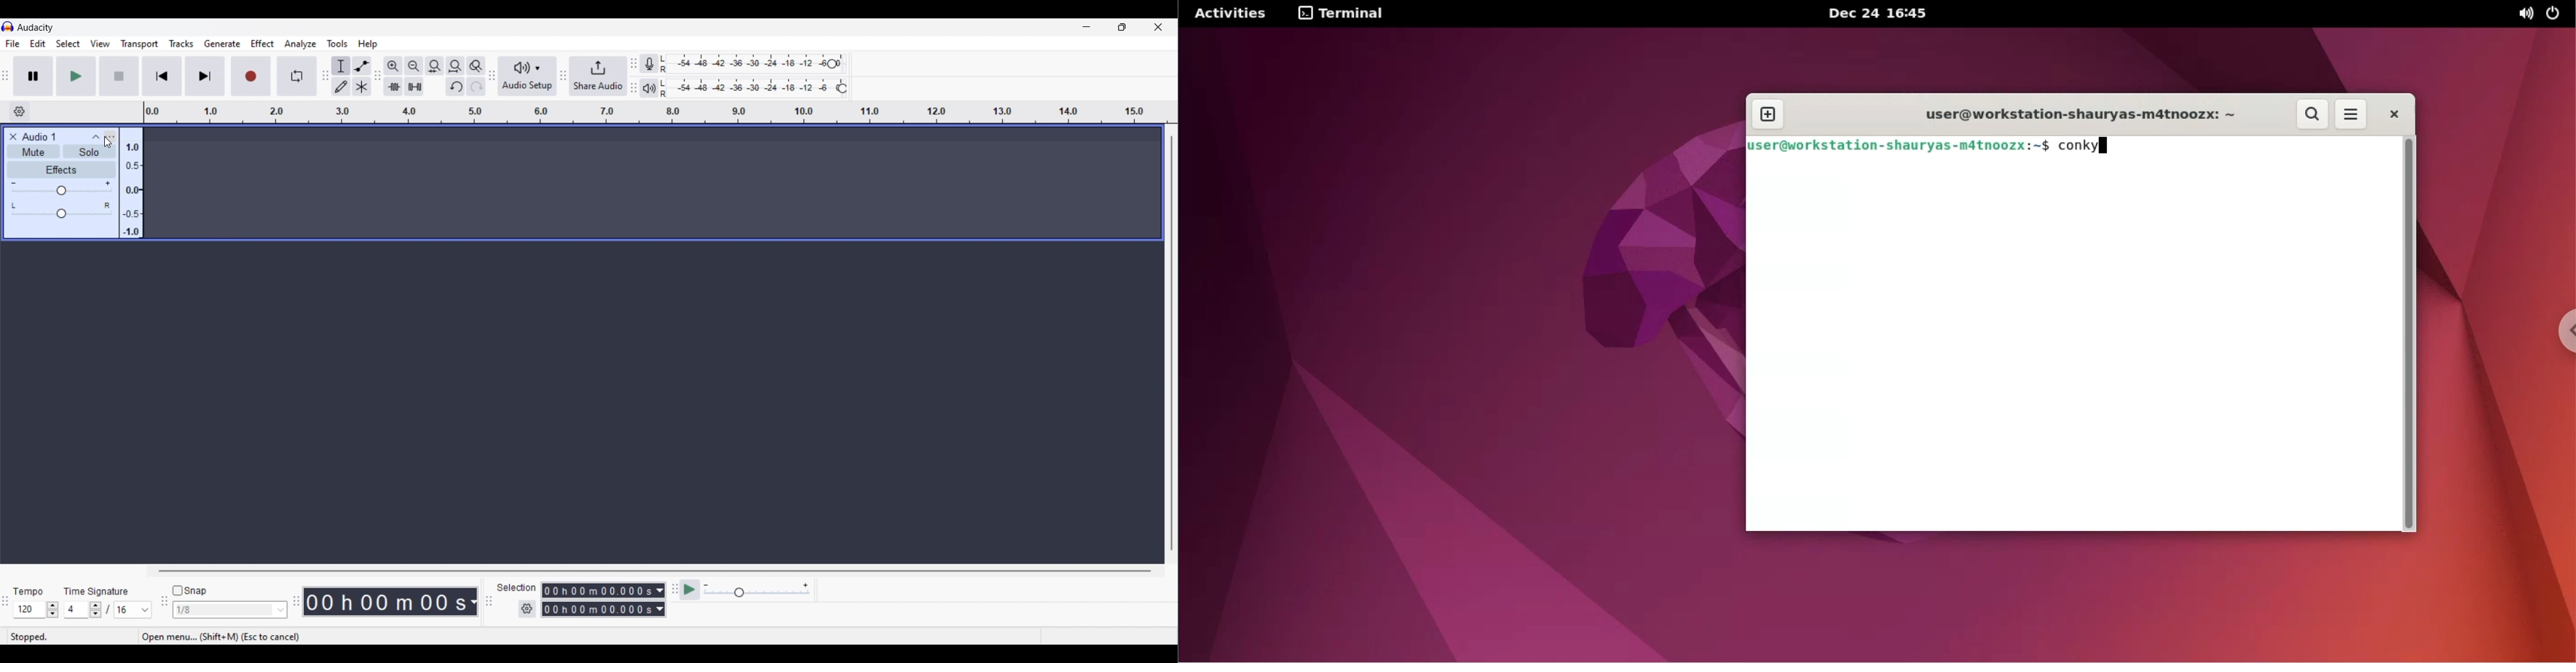 Image resolution: width=2576 pixels, height=672 pixels. I want to click on Zoom out, so click(414, 66).